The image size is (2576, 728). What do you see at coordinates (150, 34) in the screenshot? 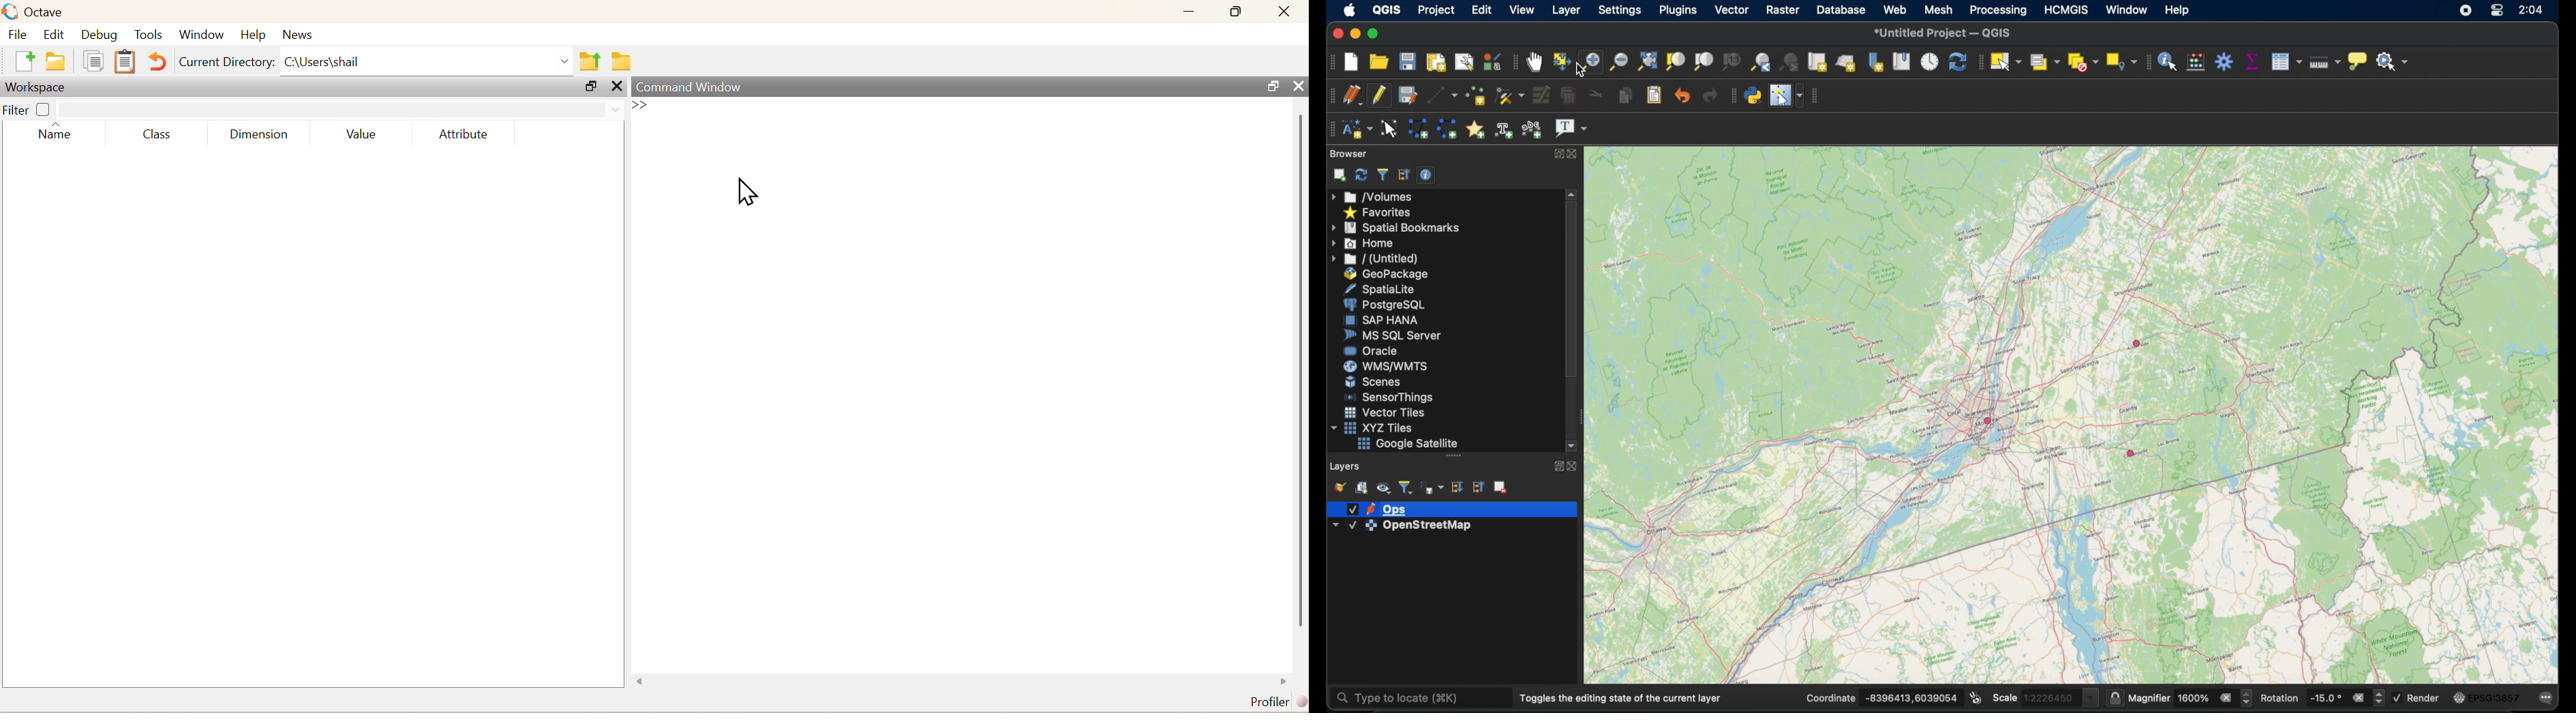
I see `tools` at bounding box center [150, 34].